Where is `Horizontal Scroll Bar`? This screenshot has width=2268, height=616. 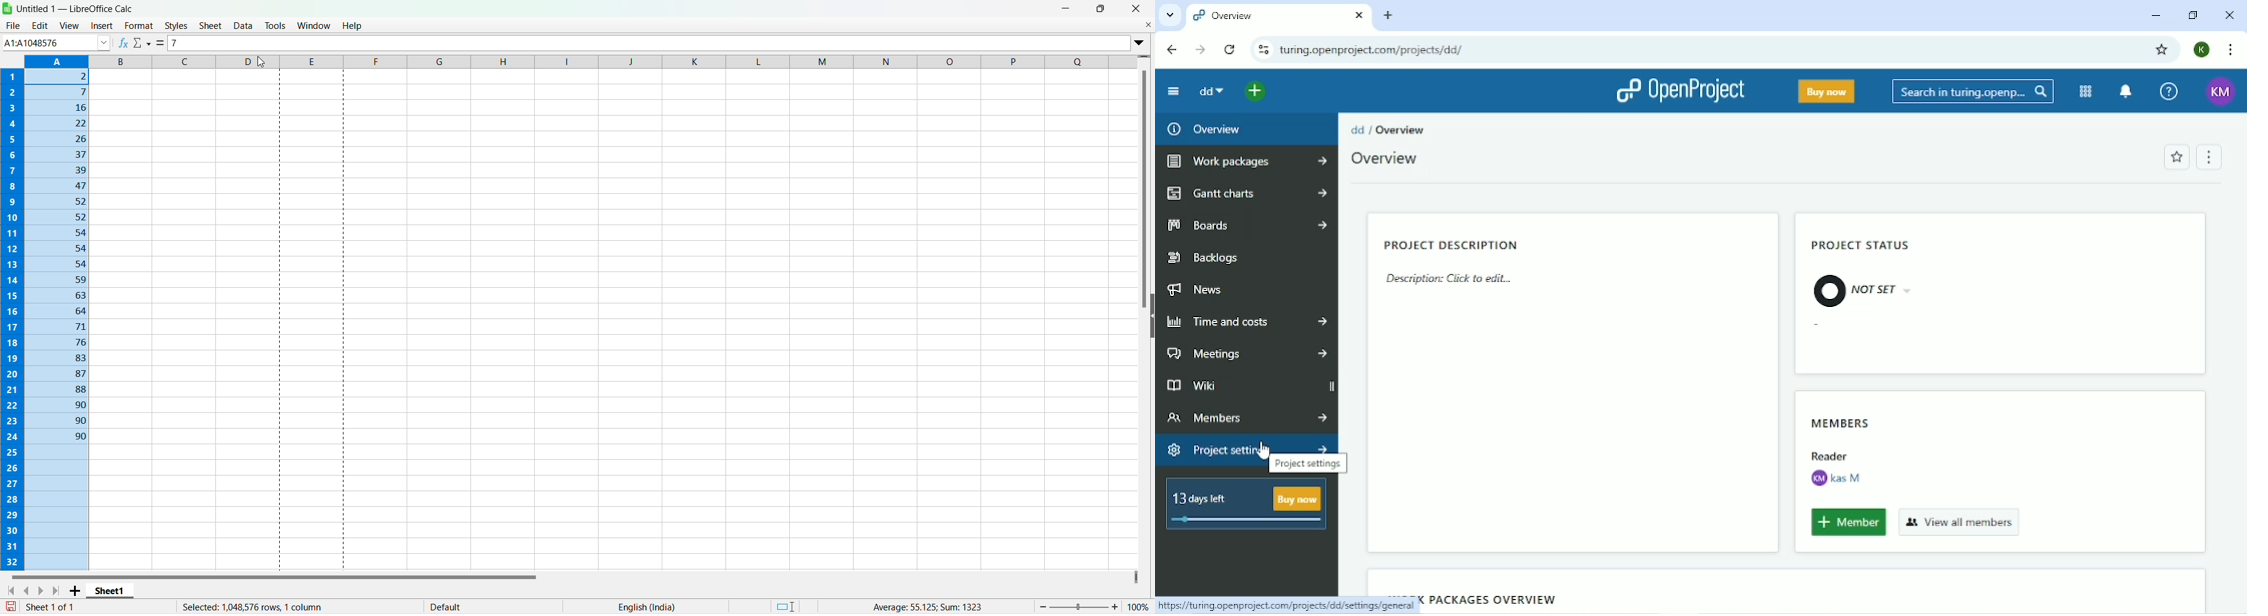 Horizontal Scroll Bar is located at coordinates (276, 574).